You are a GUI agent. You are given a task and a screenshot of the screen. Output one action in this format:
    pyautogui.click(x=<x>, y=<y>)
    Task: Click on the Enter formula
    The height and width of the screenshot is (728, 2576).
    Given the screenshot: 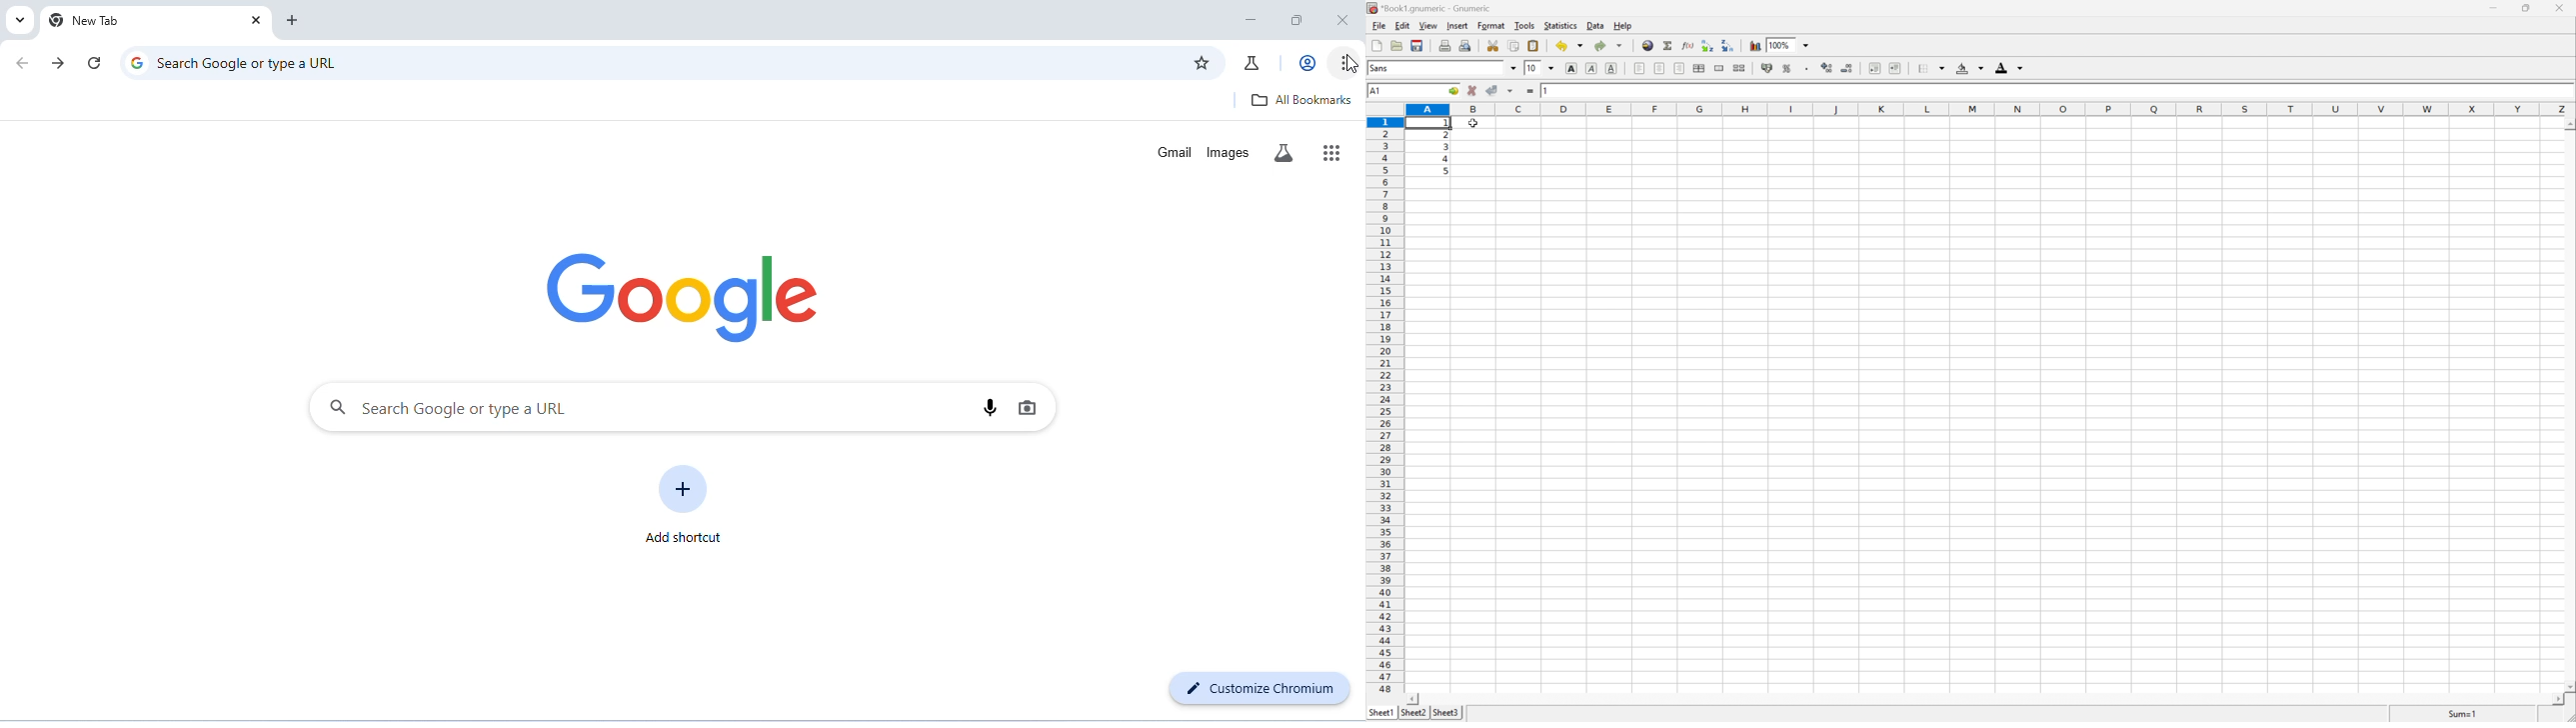 What is the action you would take?
    pyautogui.click(x=1528, y=93)
    